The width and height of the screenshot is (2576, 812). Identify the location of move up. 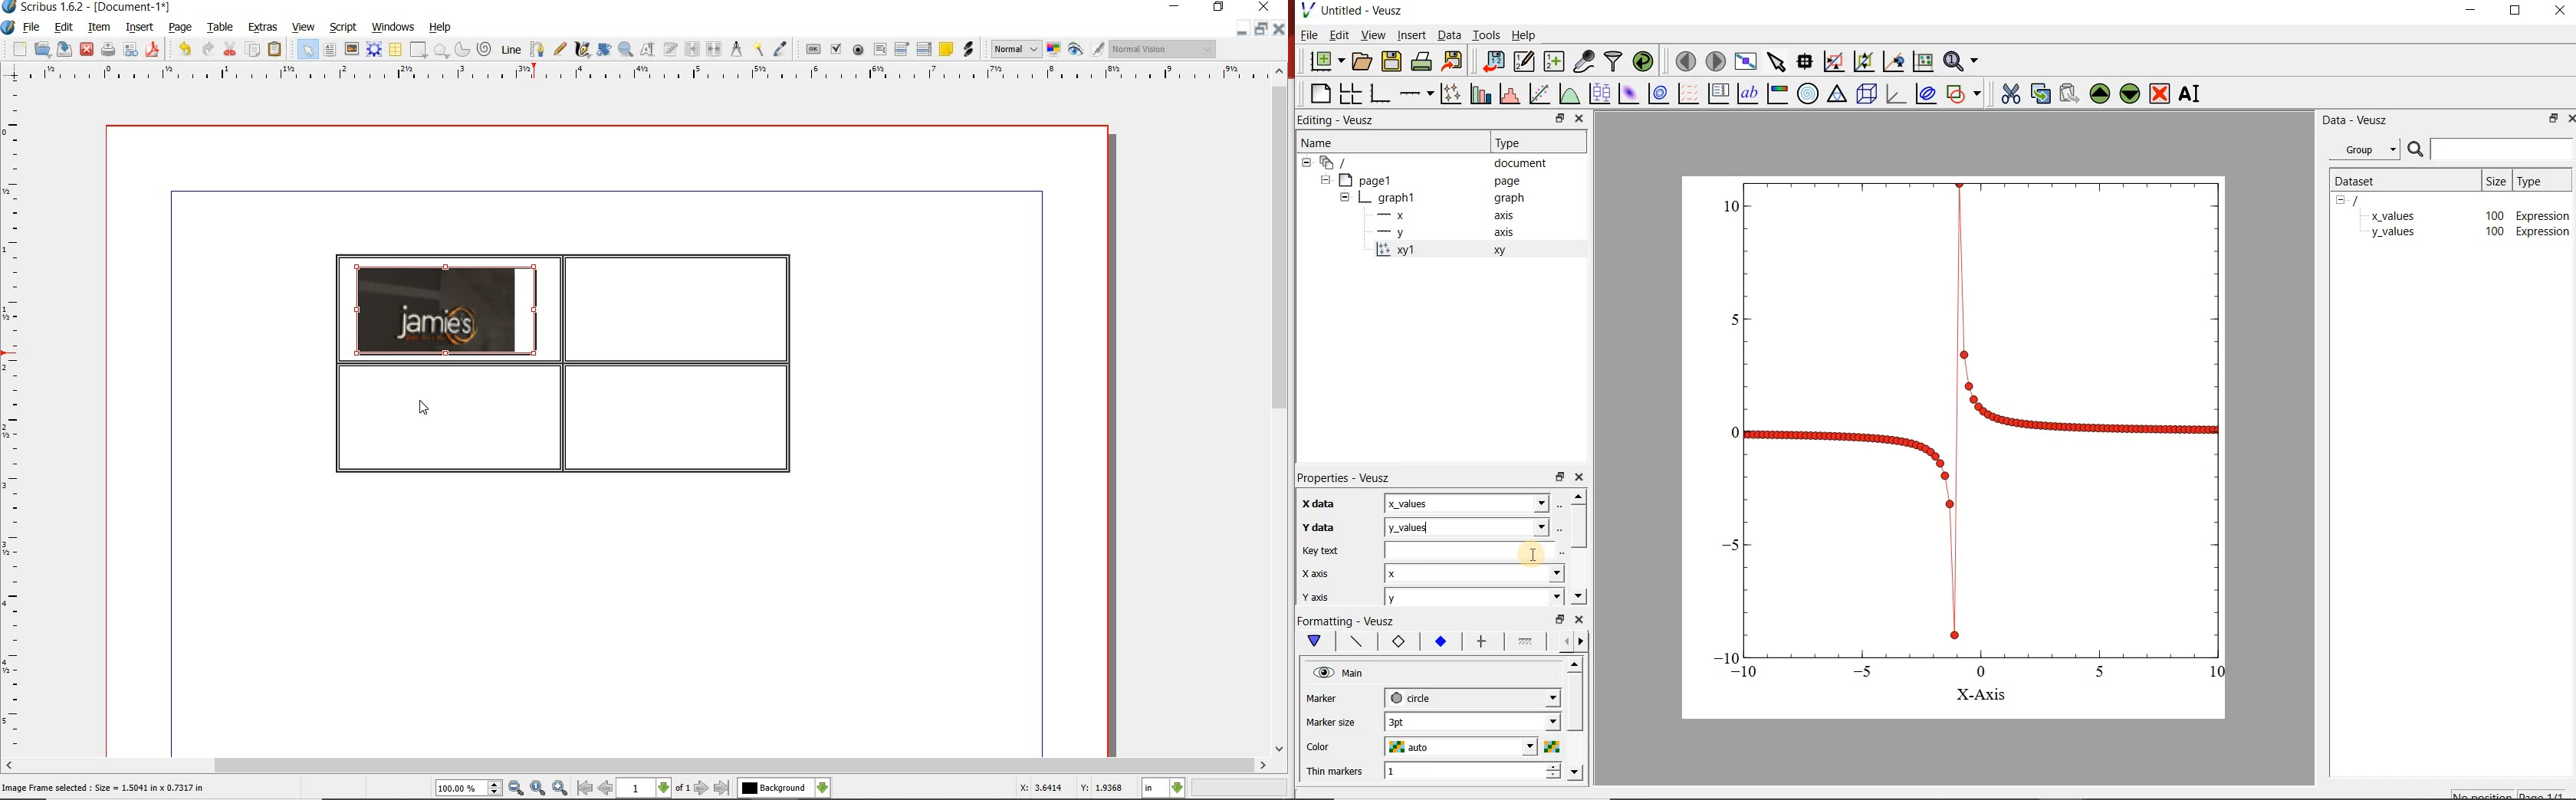
(1579, 497).